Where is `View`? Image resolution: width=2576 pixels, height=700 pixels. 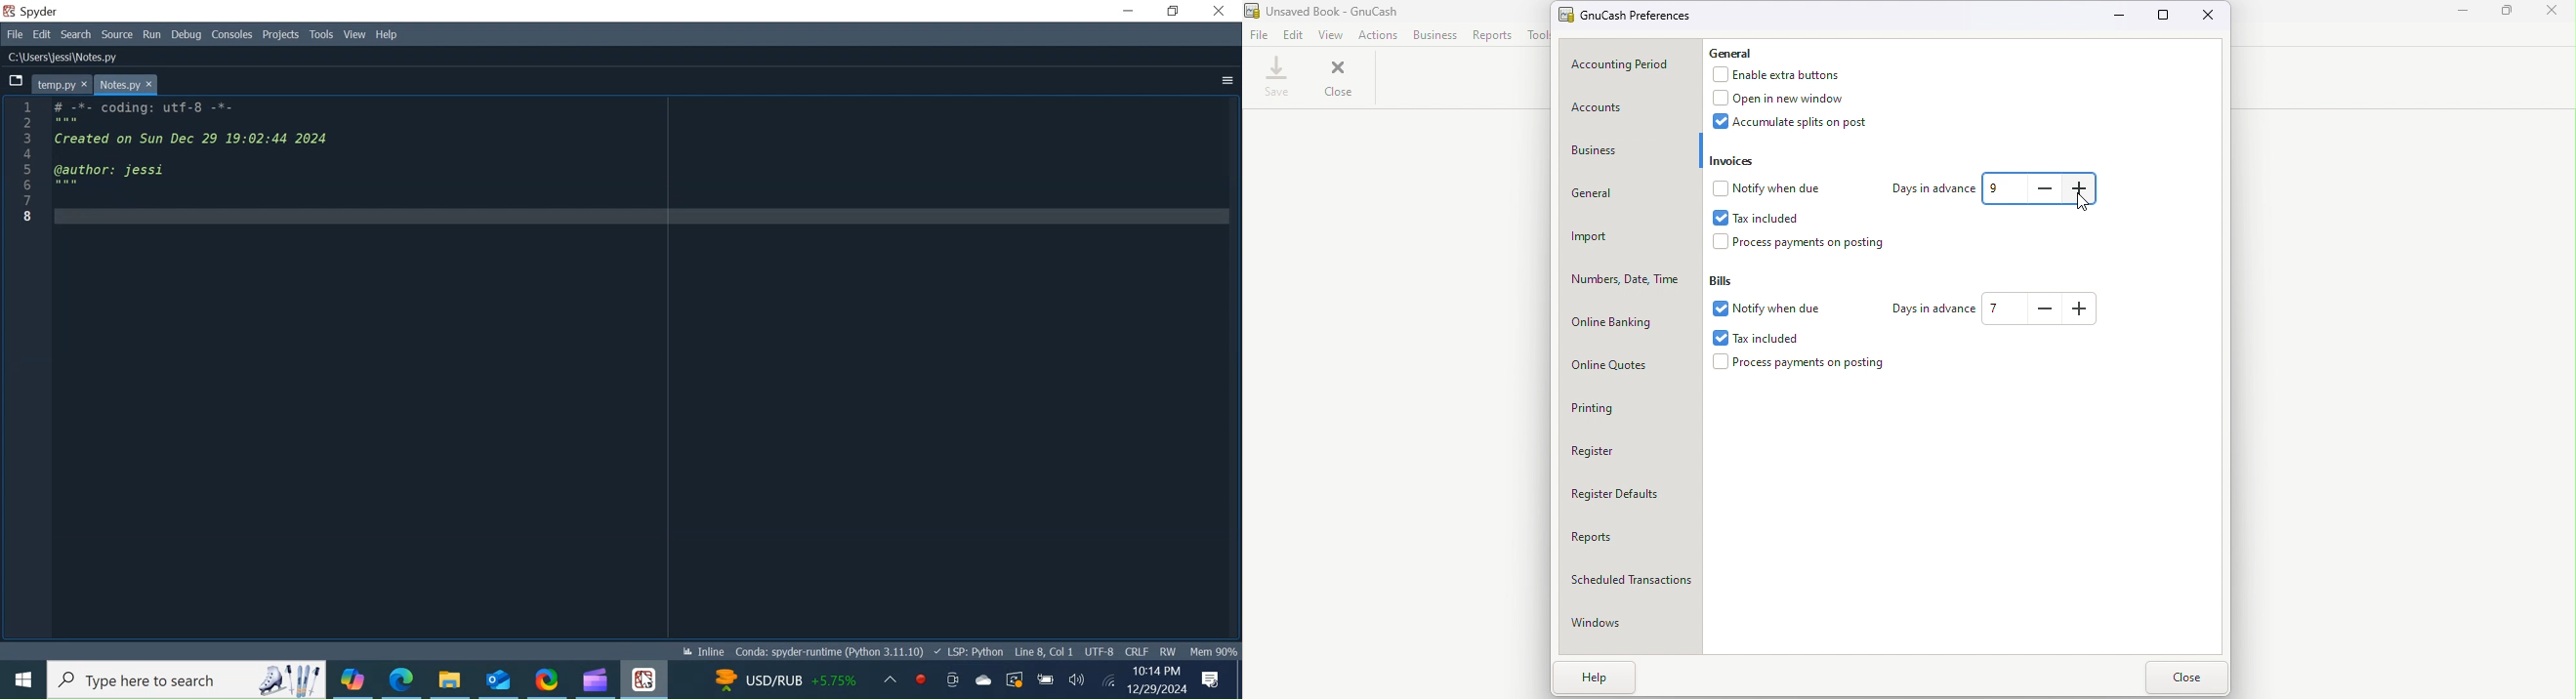
View is located at coordinates (1332, 34).